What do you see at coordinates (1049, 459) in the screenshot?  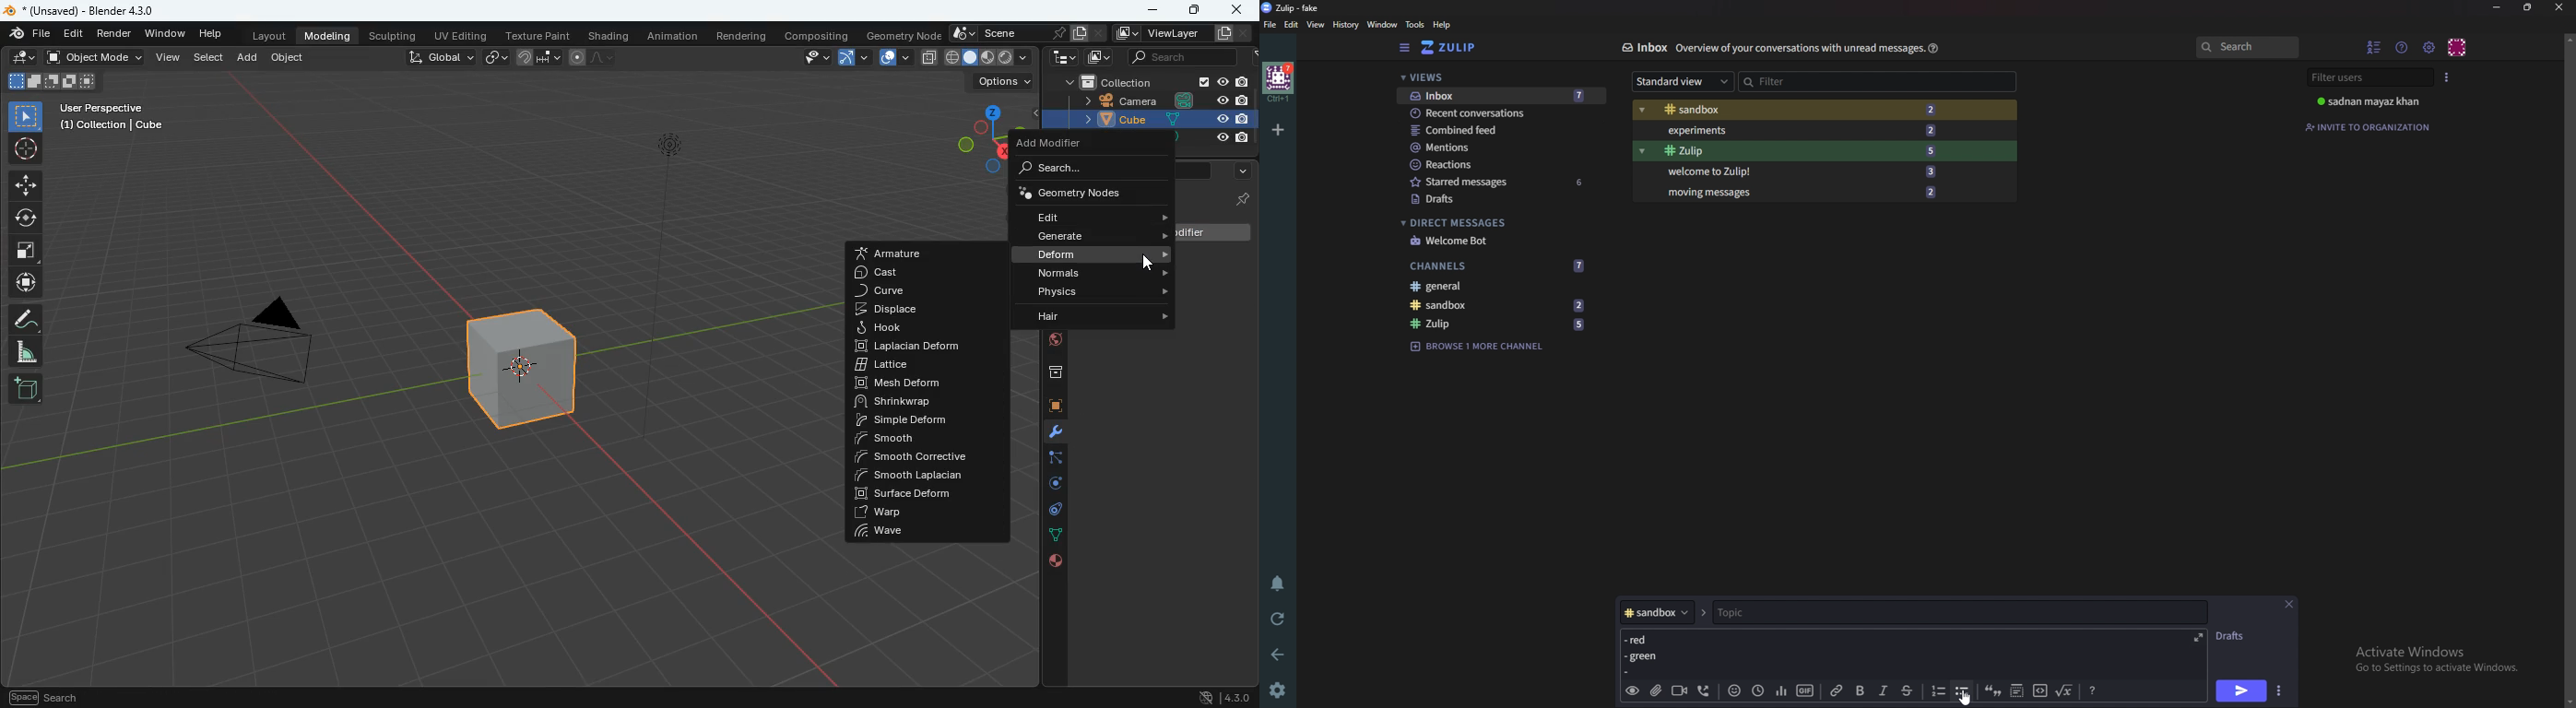 I see `edge` at bounding box center [1049, 459].